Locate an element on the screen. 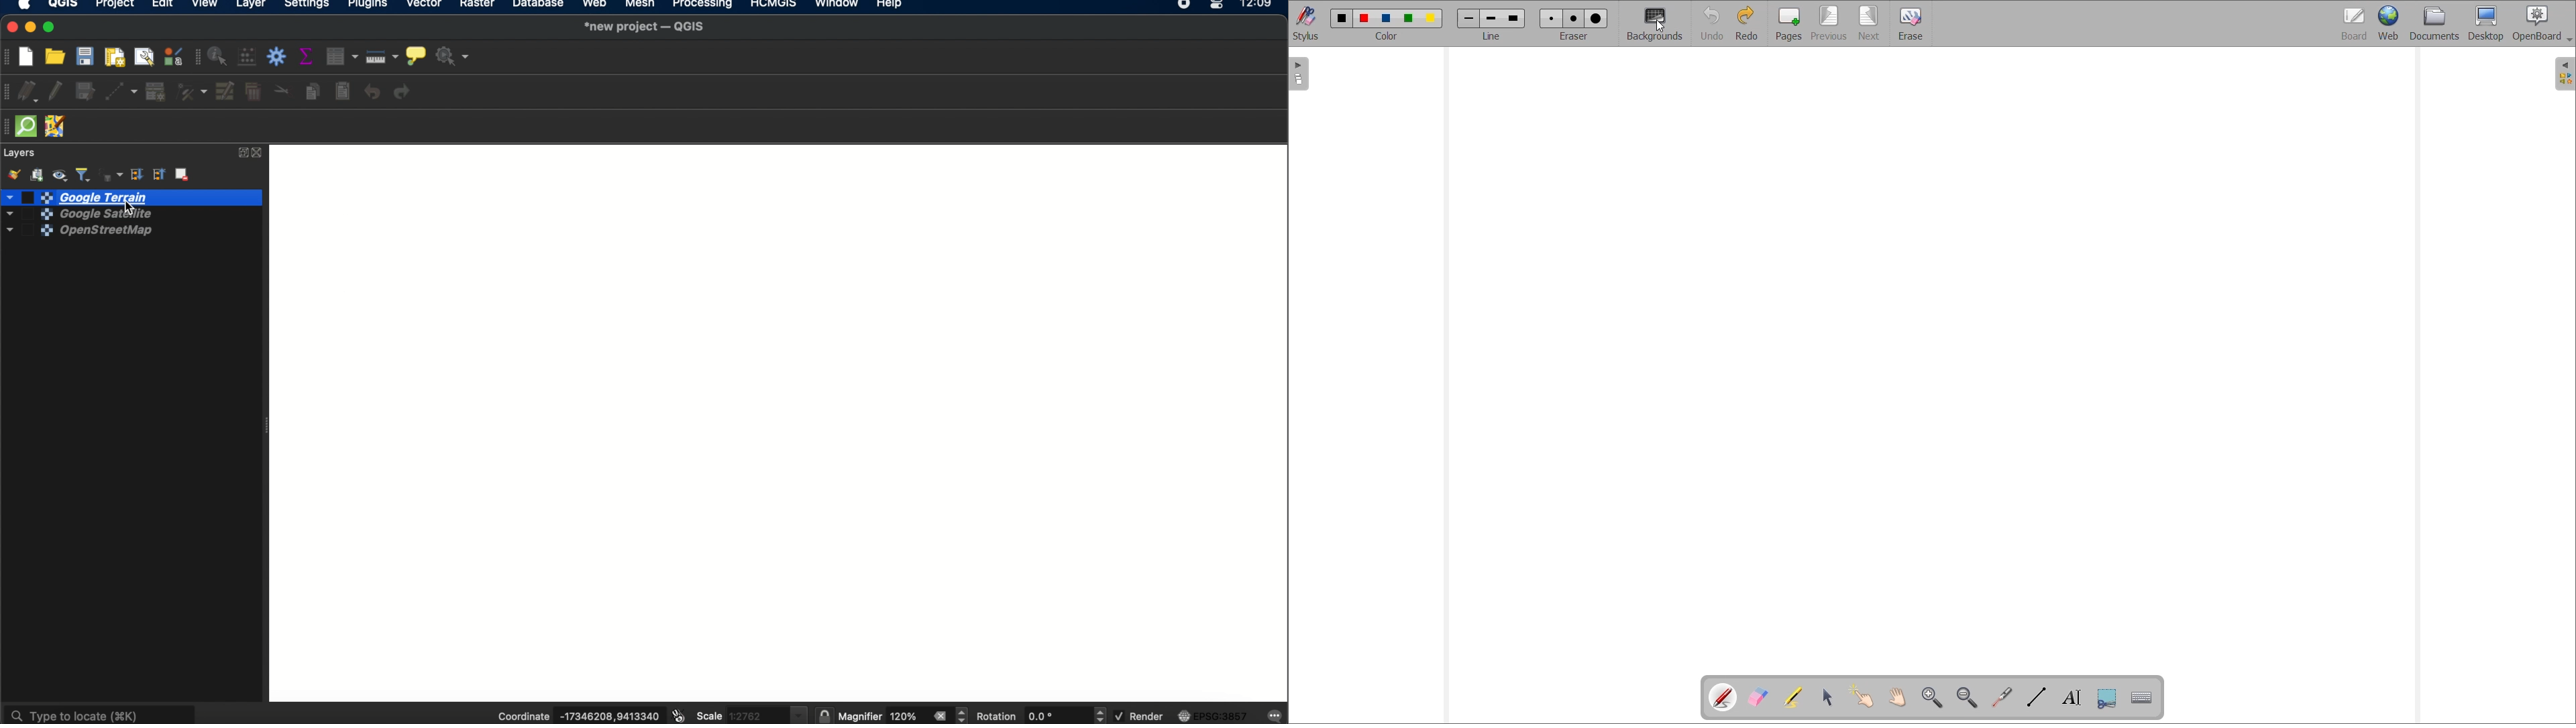  no action selected is located at coordinates (452, 57).